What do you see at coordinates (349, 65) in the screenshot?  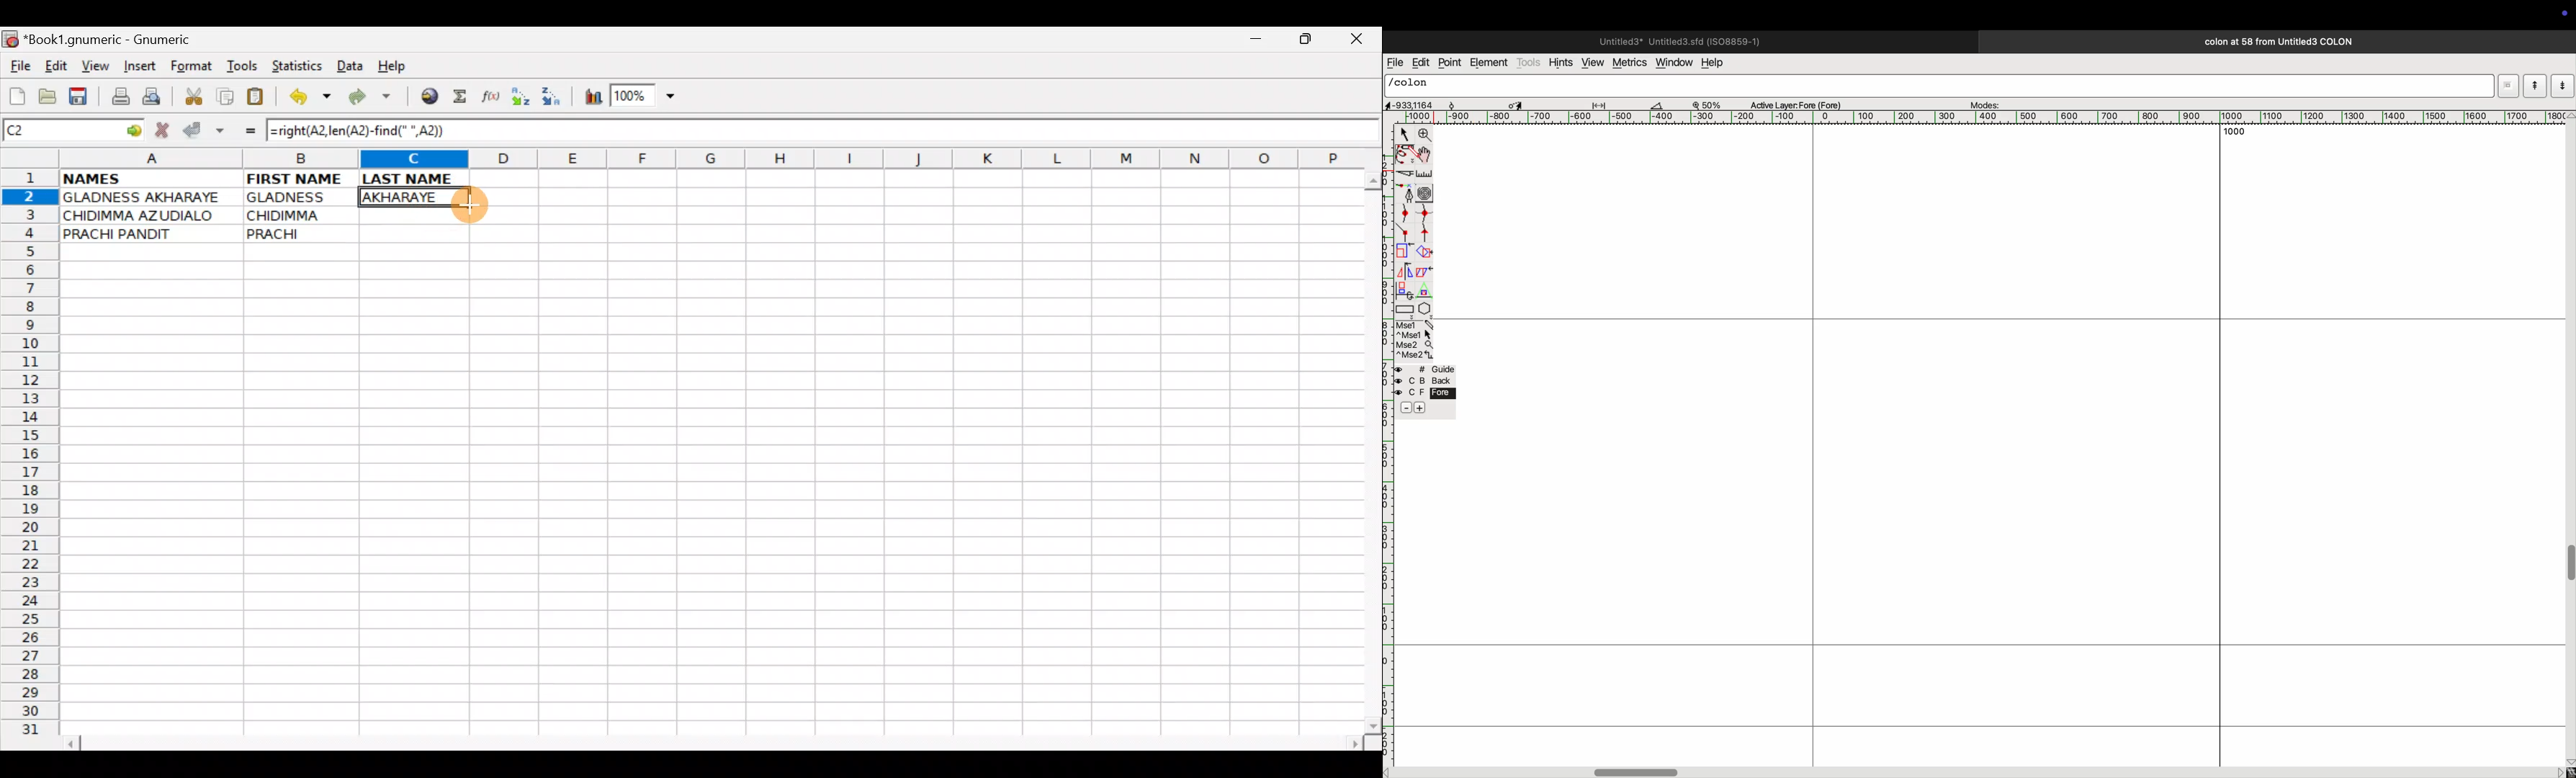 I see `Data` at bounding box center [349, 65].